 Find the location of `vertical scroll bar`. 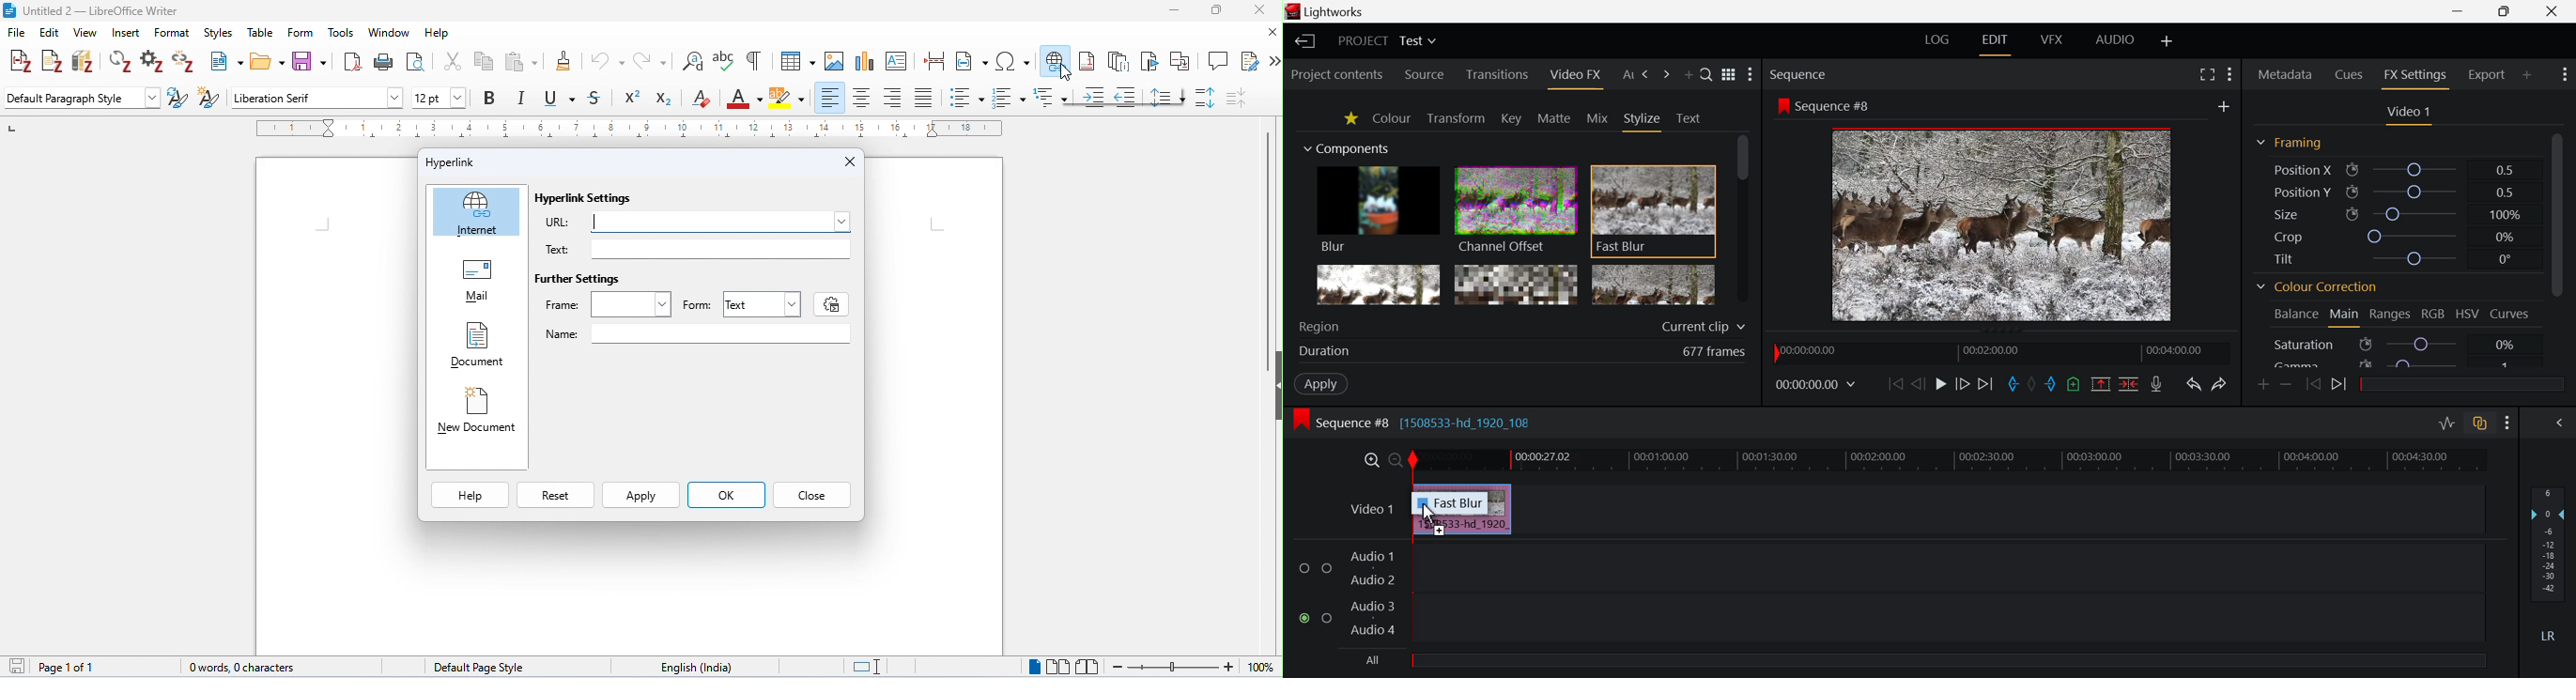

vertical scroll bar is located at coordinates (1265, 252).